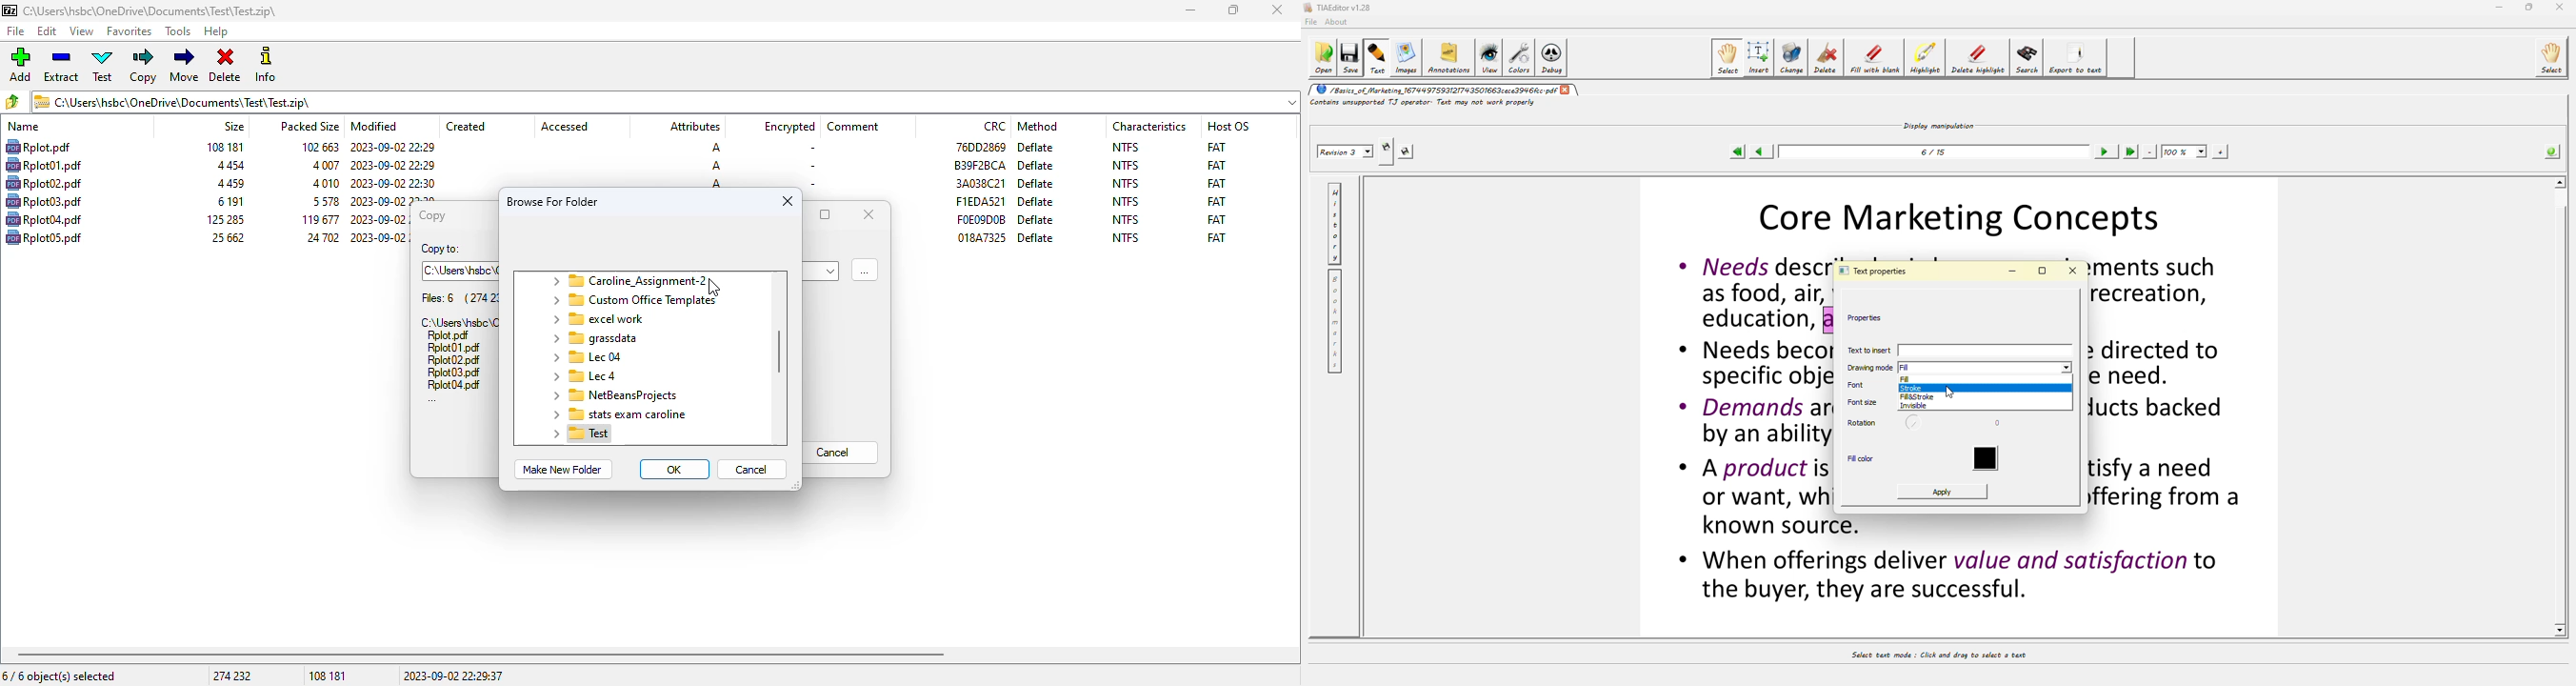 This screenshot has width=2576, height=700. I want to click on copy, so click(430, 215).